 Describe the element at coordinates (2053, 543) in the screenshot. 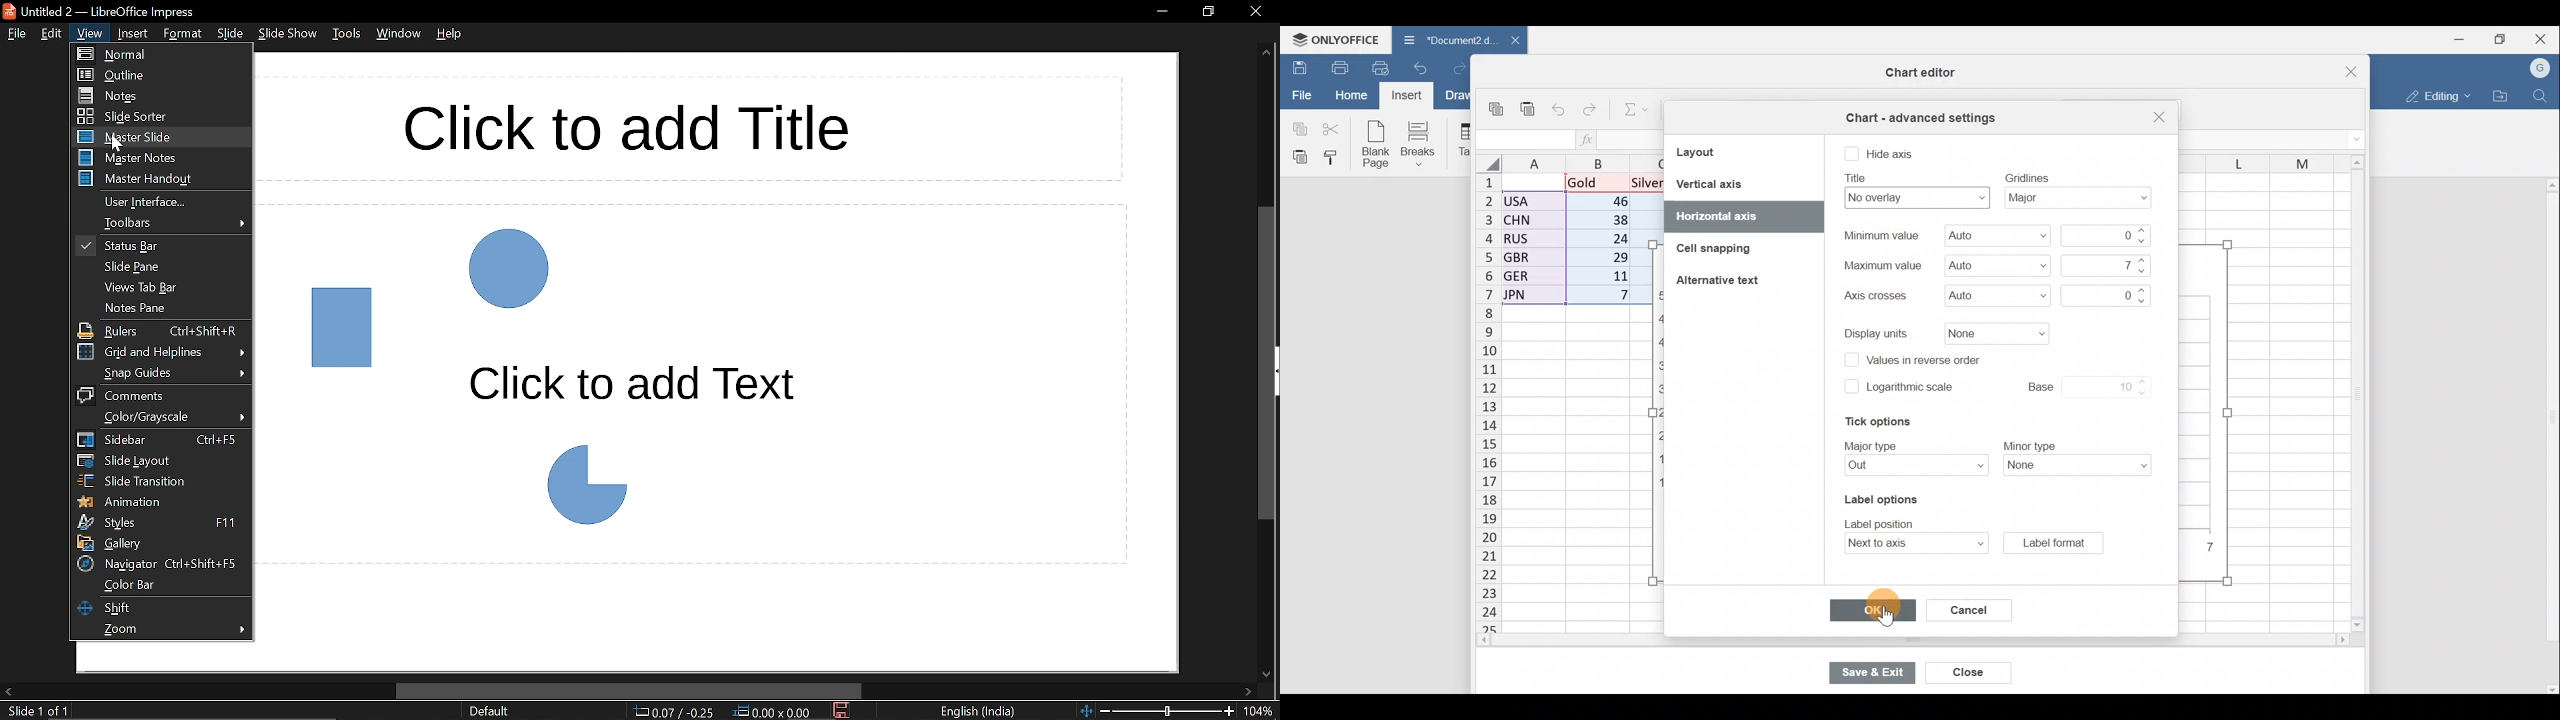

I see `Label format` at that location.